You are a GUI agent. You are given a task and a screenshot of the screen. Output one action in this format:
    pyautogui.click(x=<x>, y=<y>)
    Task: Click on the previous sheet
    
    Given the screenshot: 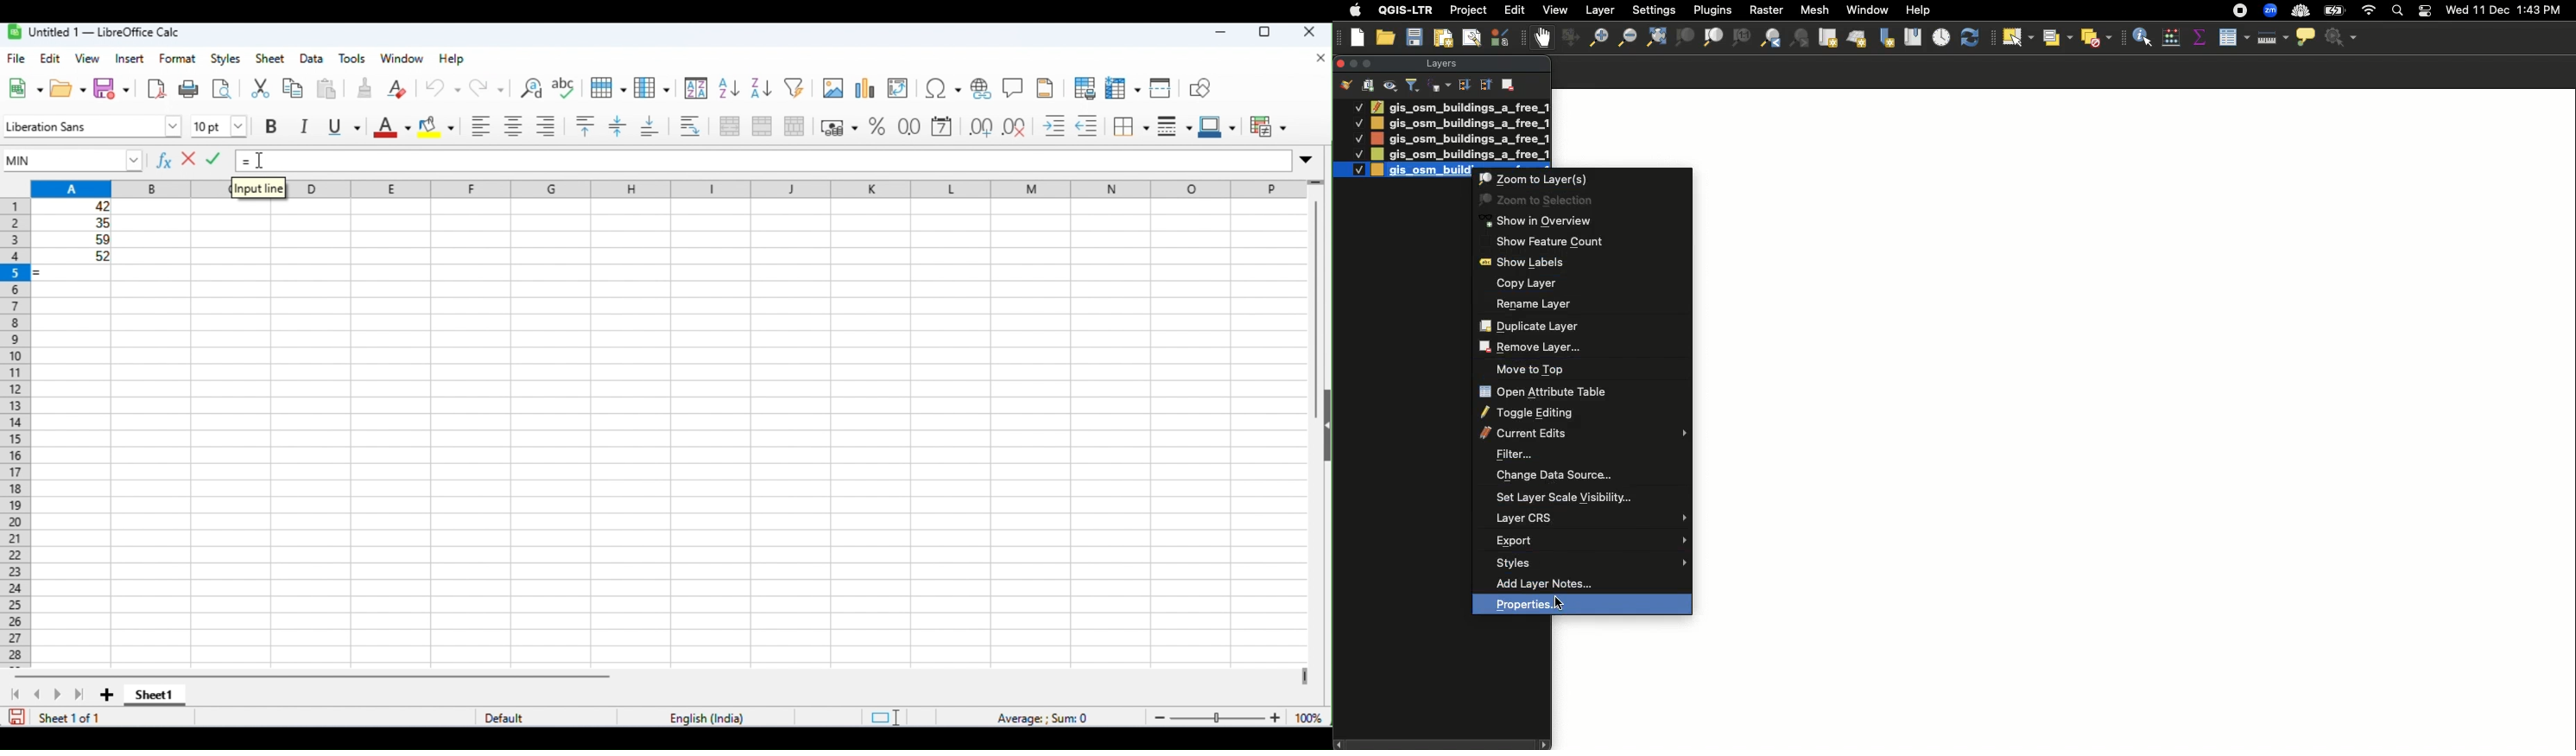 What is the action you would take?
    pyautogui.click(x=39, y=694)
    